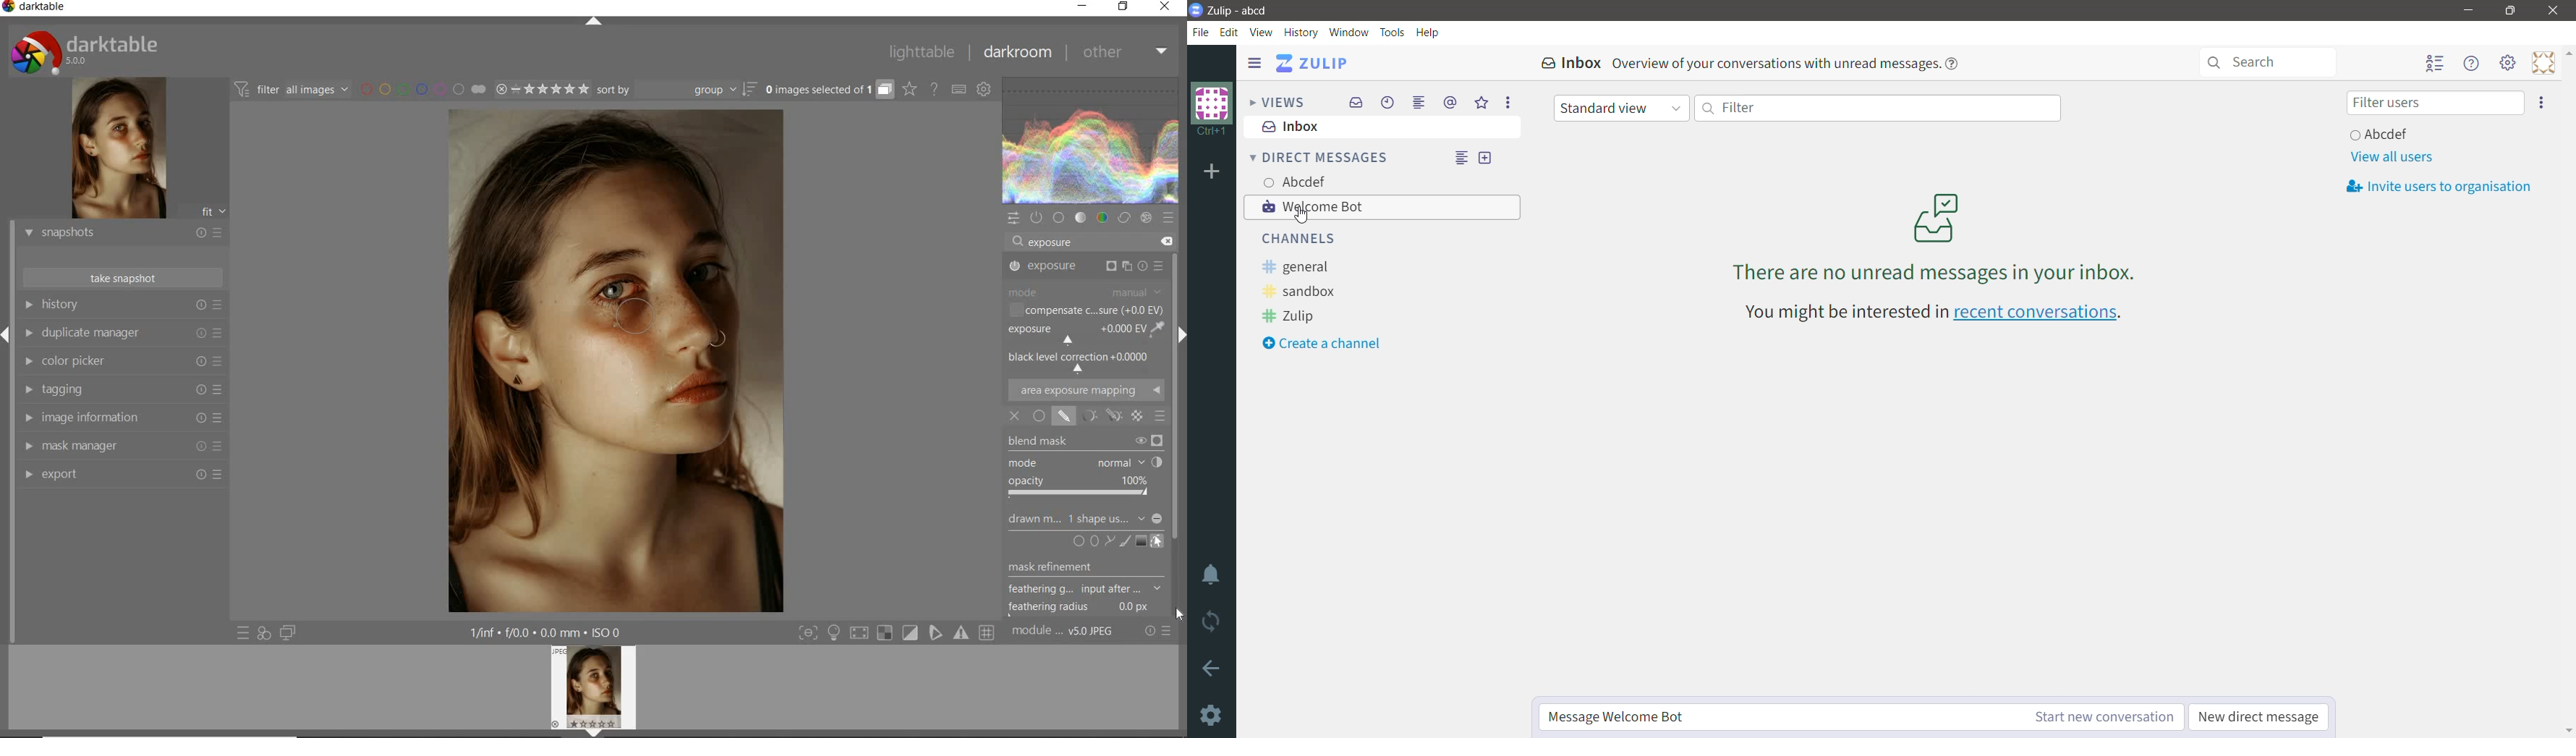 This screenshot has width=2576, height=756. I want to click on More options, so click(1507, 102).